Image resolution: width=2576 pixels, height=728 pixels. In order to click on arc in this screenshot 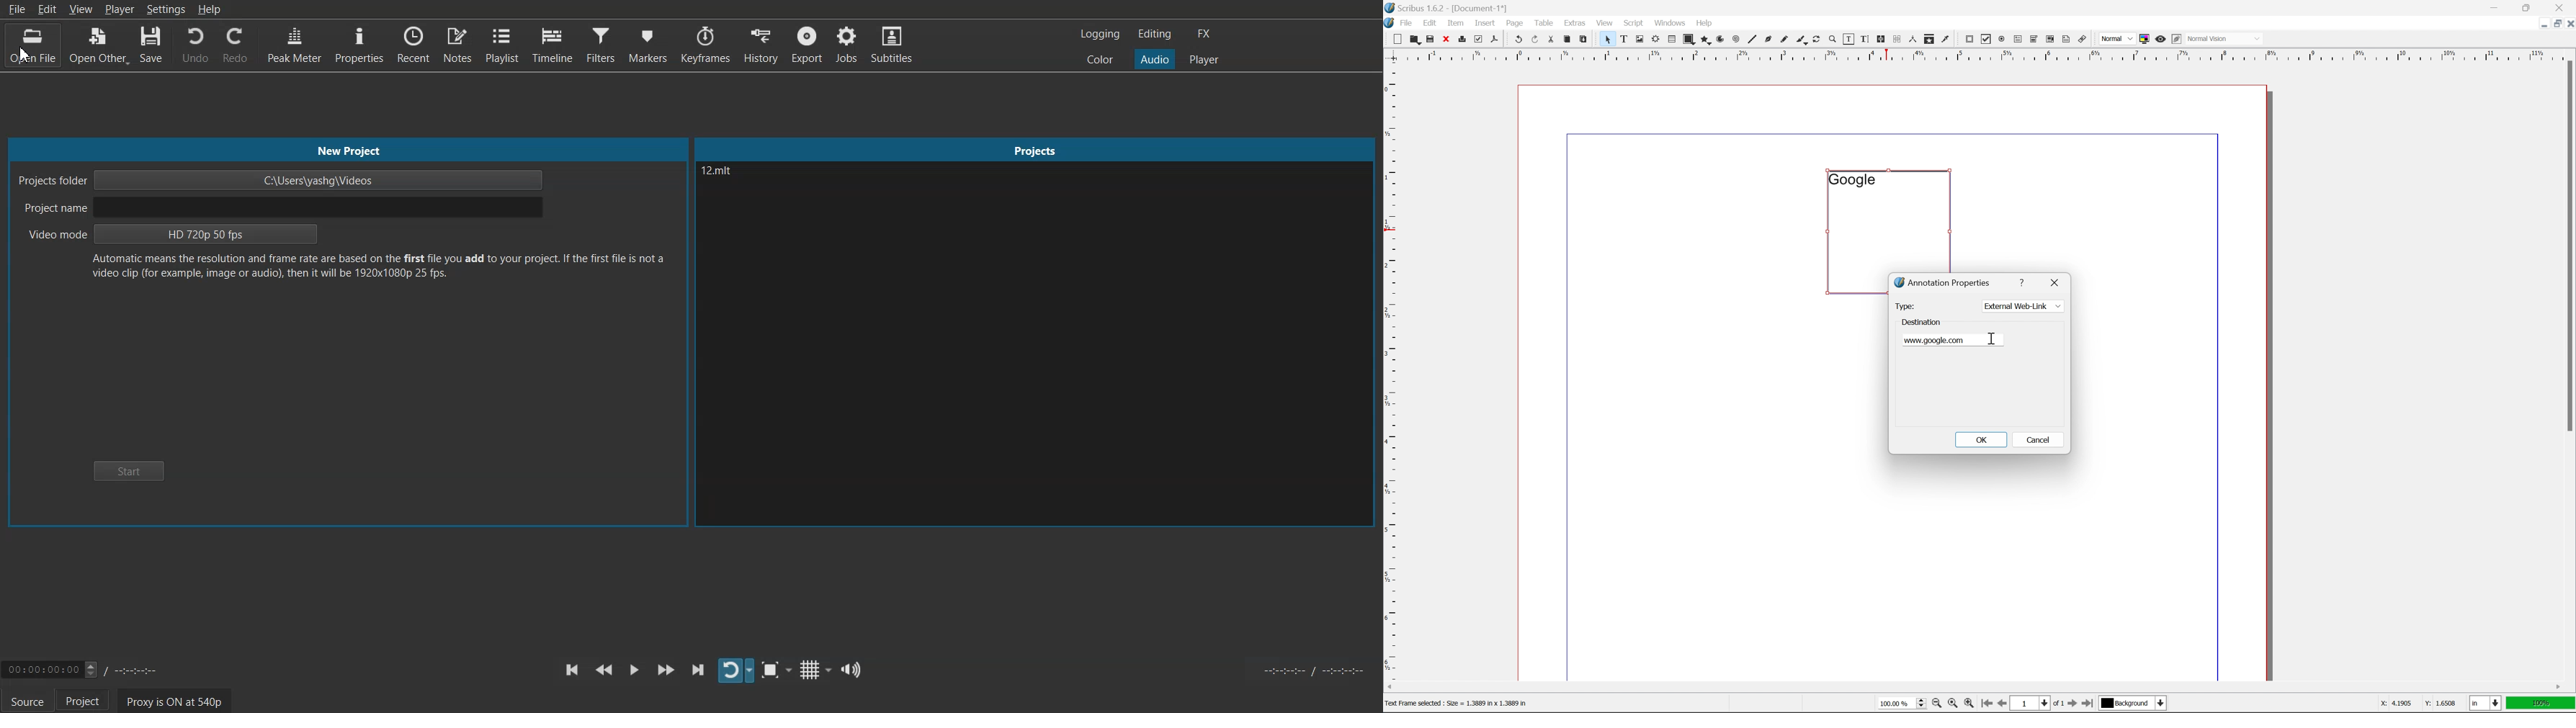, I will do `click(1721, 39)`.